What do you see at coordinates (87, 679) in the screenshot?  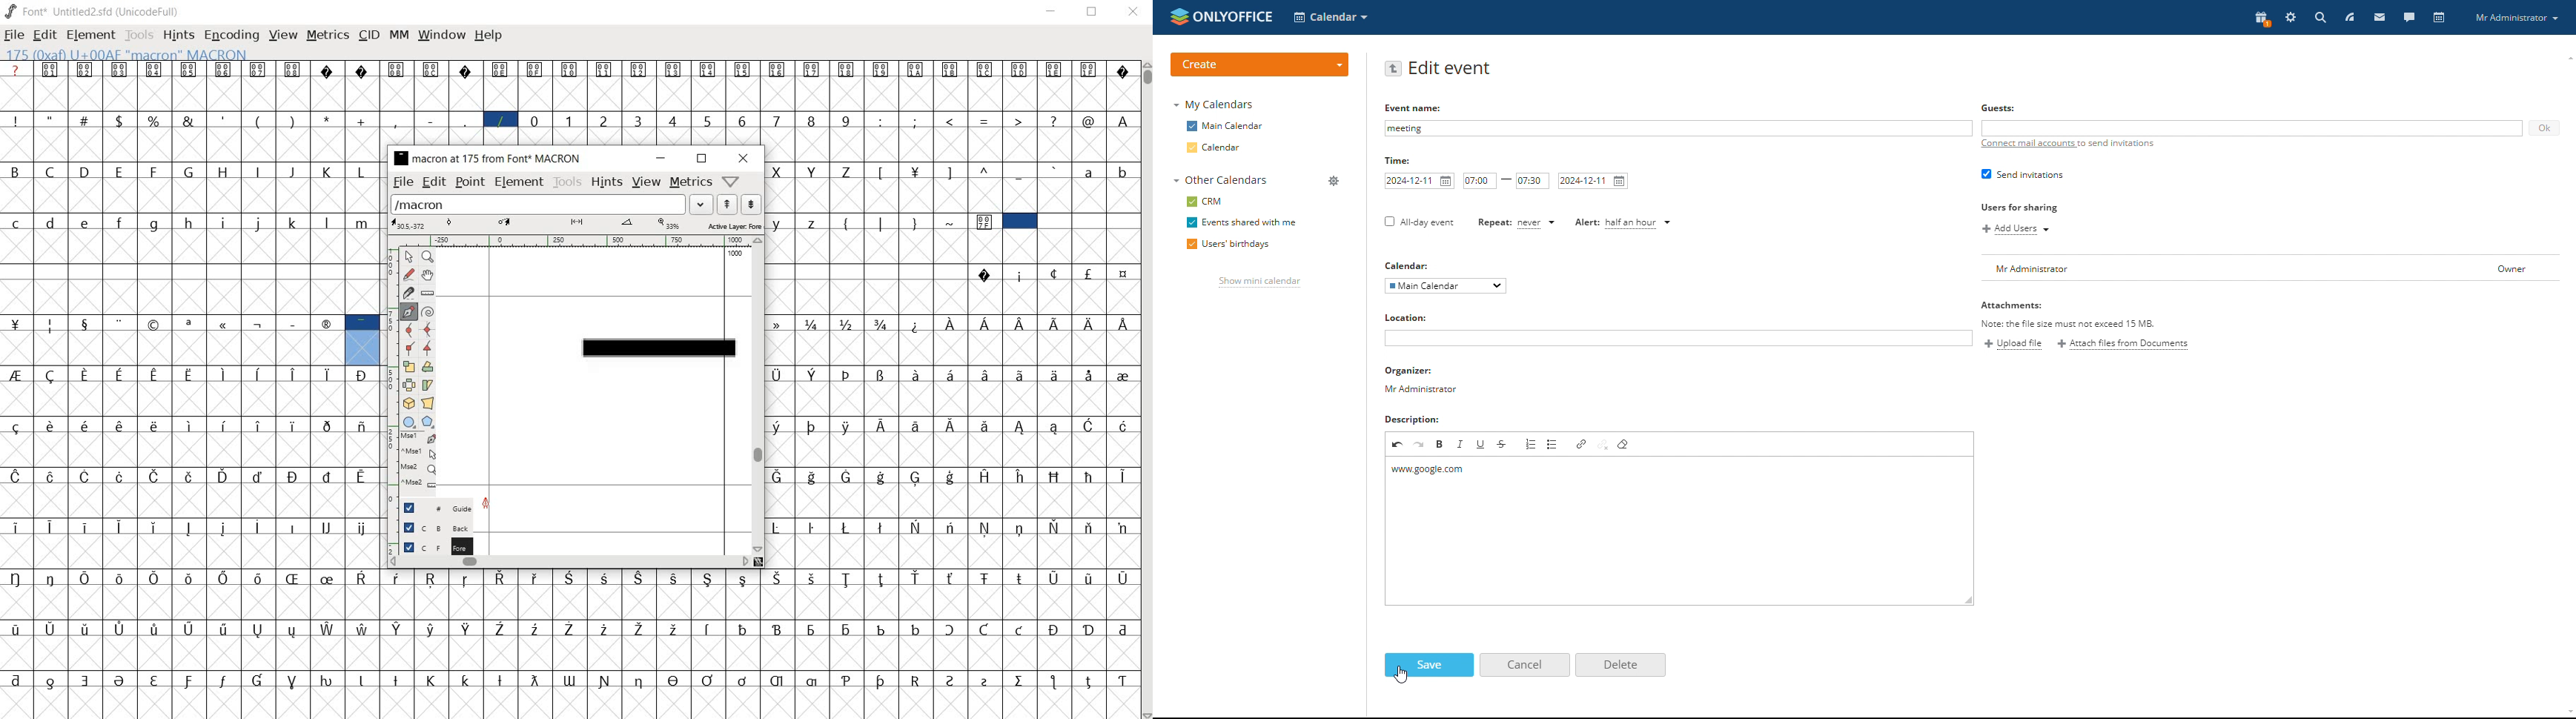 I see `Symbol` at bounding box center [87, 679].